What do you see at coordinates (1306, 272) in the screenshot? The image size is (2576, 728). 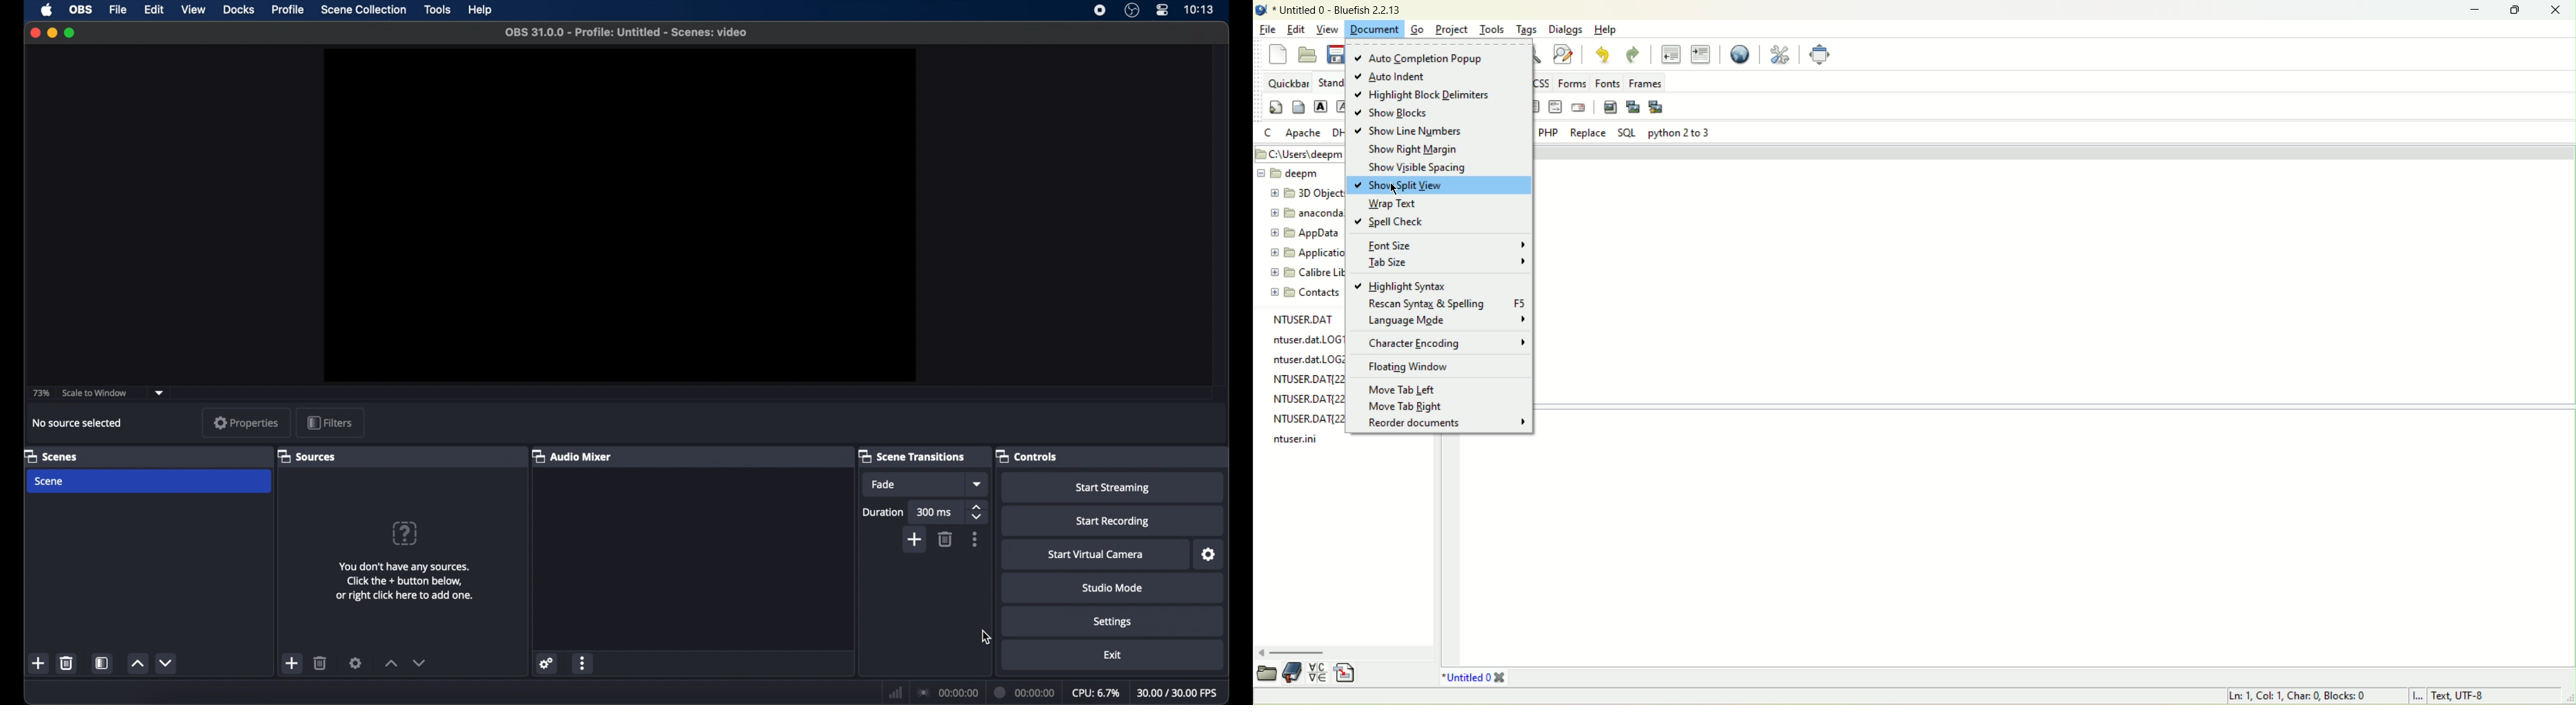 I see `folder name` at bounding box center [1306, 272].